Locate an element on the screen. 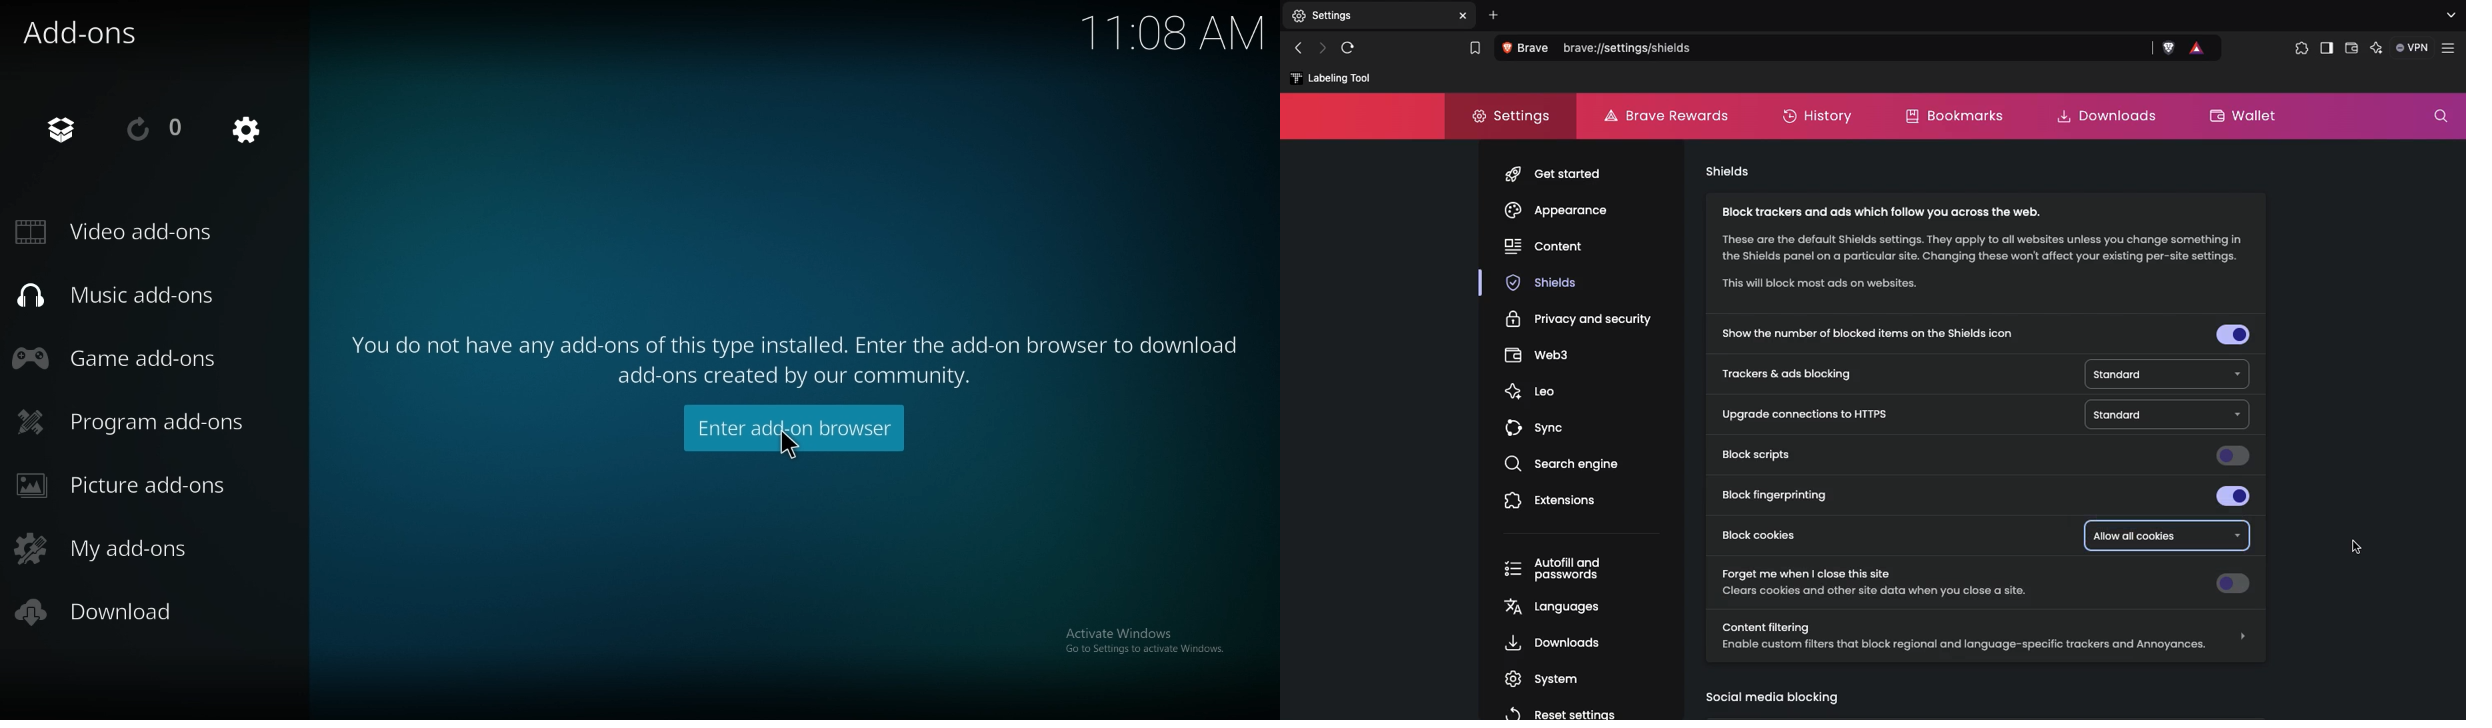  games add ons is located at coordinates (125, 357).